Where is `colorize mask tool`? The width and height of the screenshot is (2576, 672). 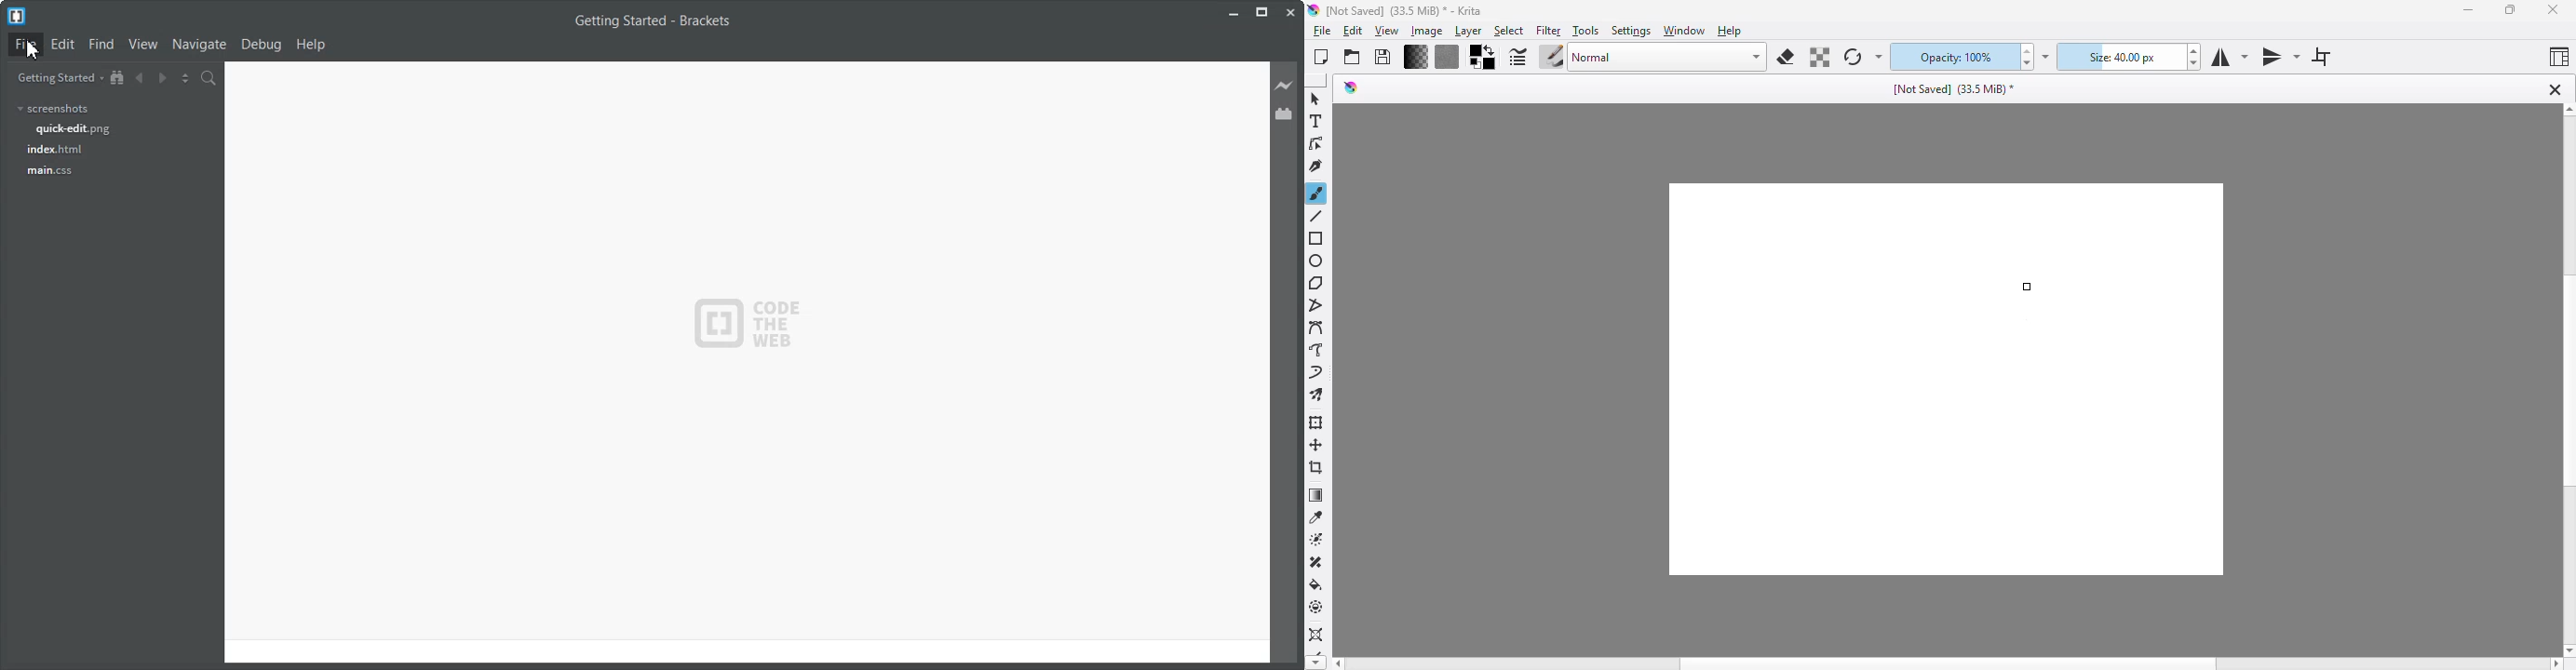
colorize mask tool is located at coordinates (1318, 540).